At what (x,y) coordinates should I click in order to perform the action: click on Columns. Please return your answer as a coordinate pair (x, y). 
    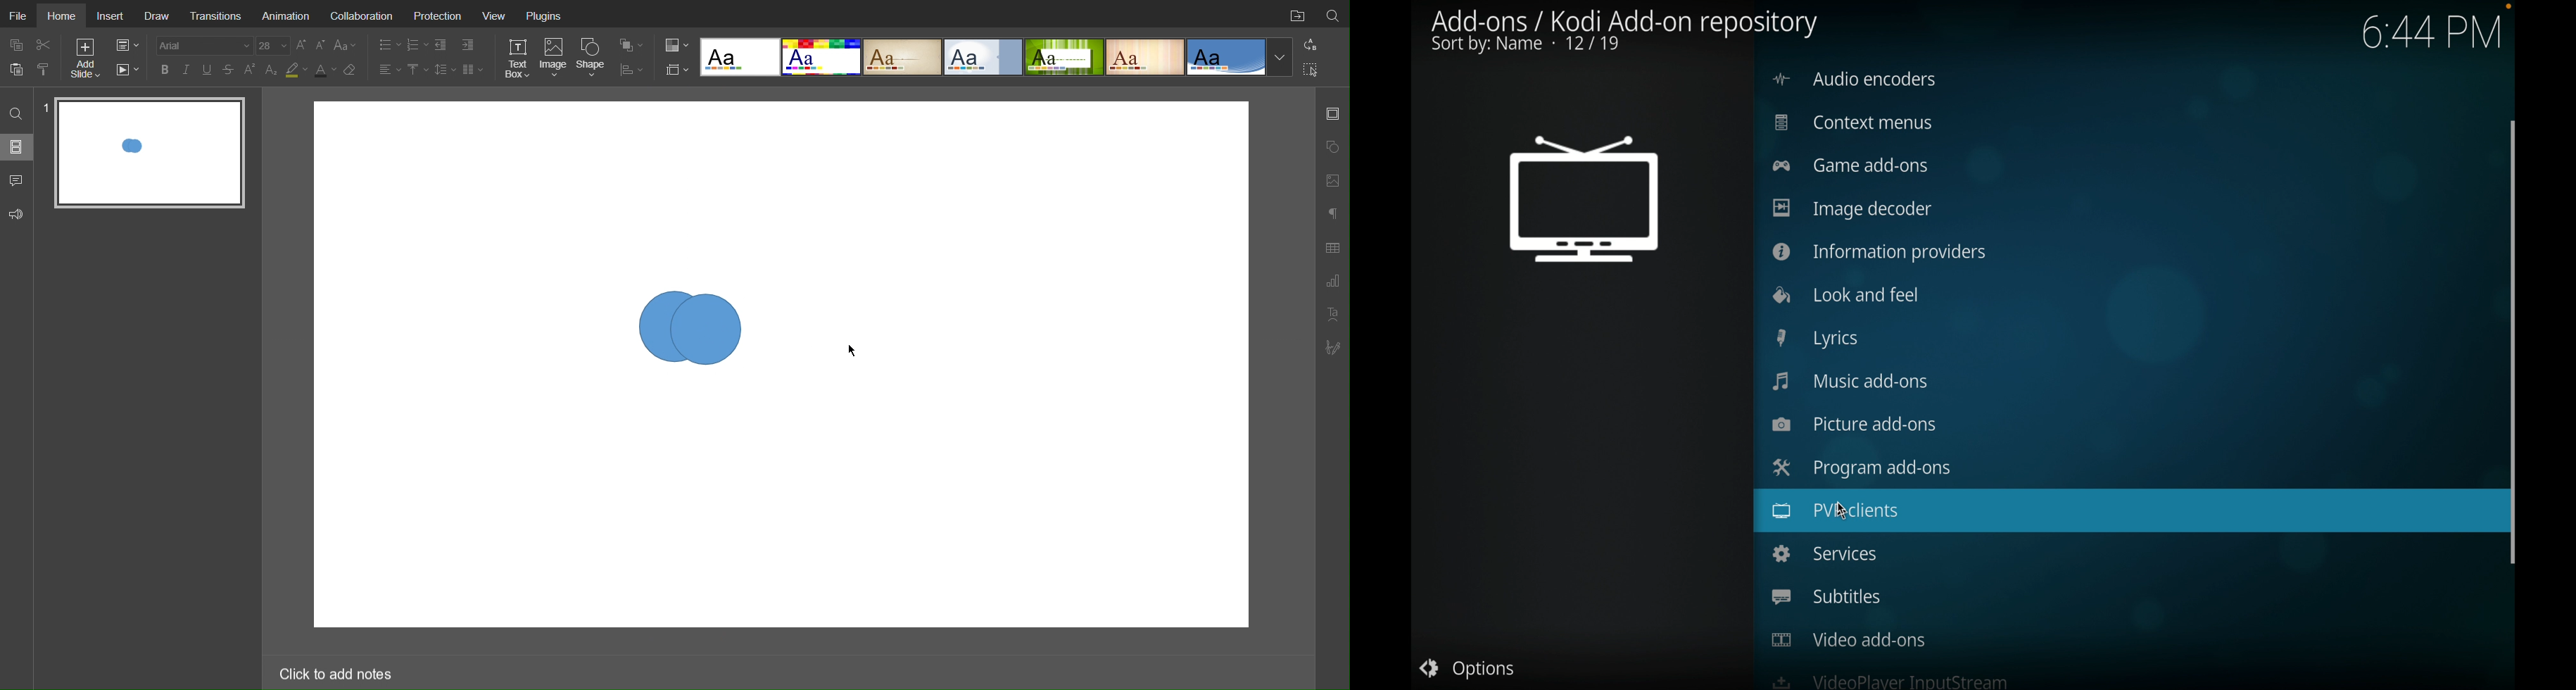
    Looking at the image, I should click on (474, 69).